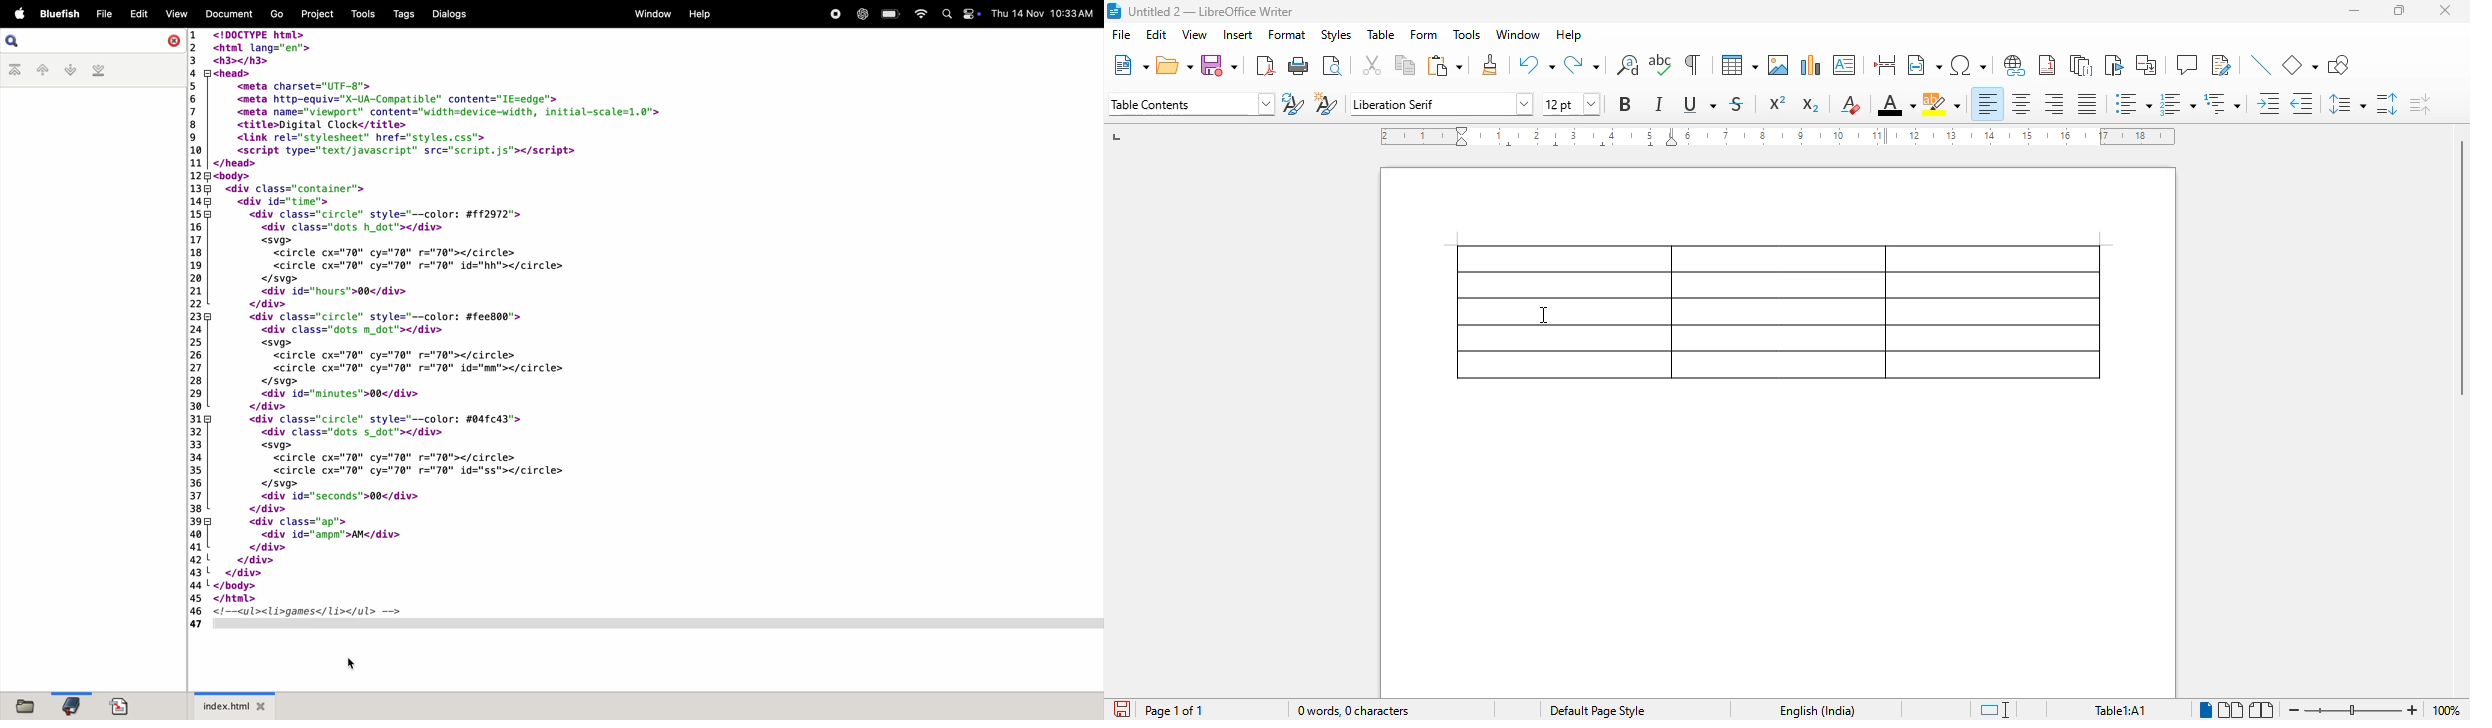 Image resolution: width=2492 pixels, height=728 pixels. I want to click on table, so click(1779, 311).